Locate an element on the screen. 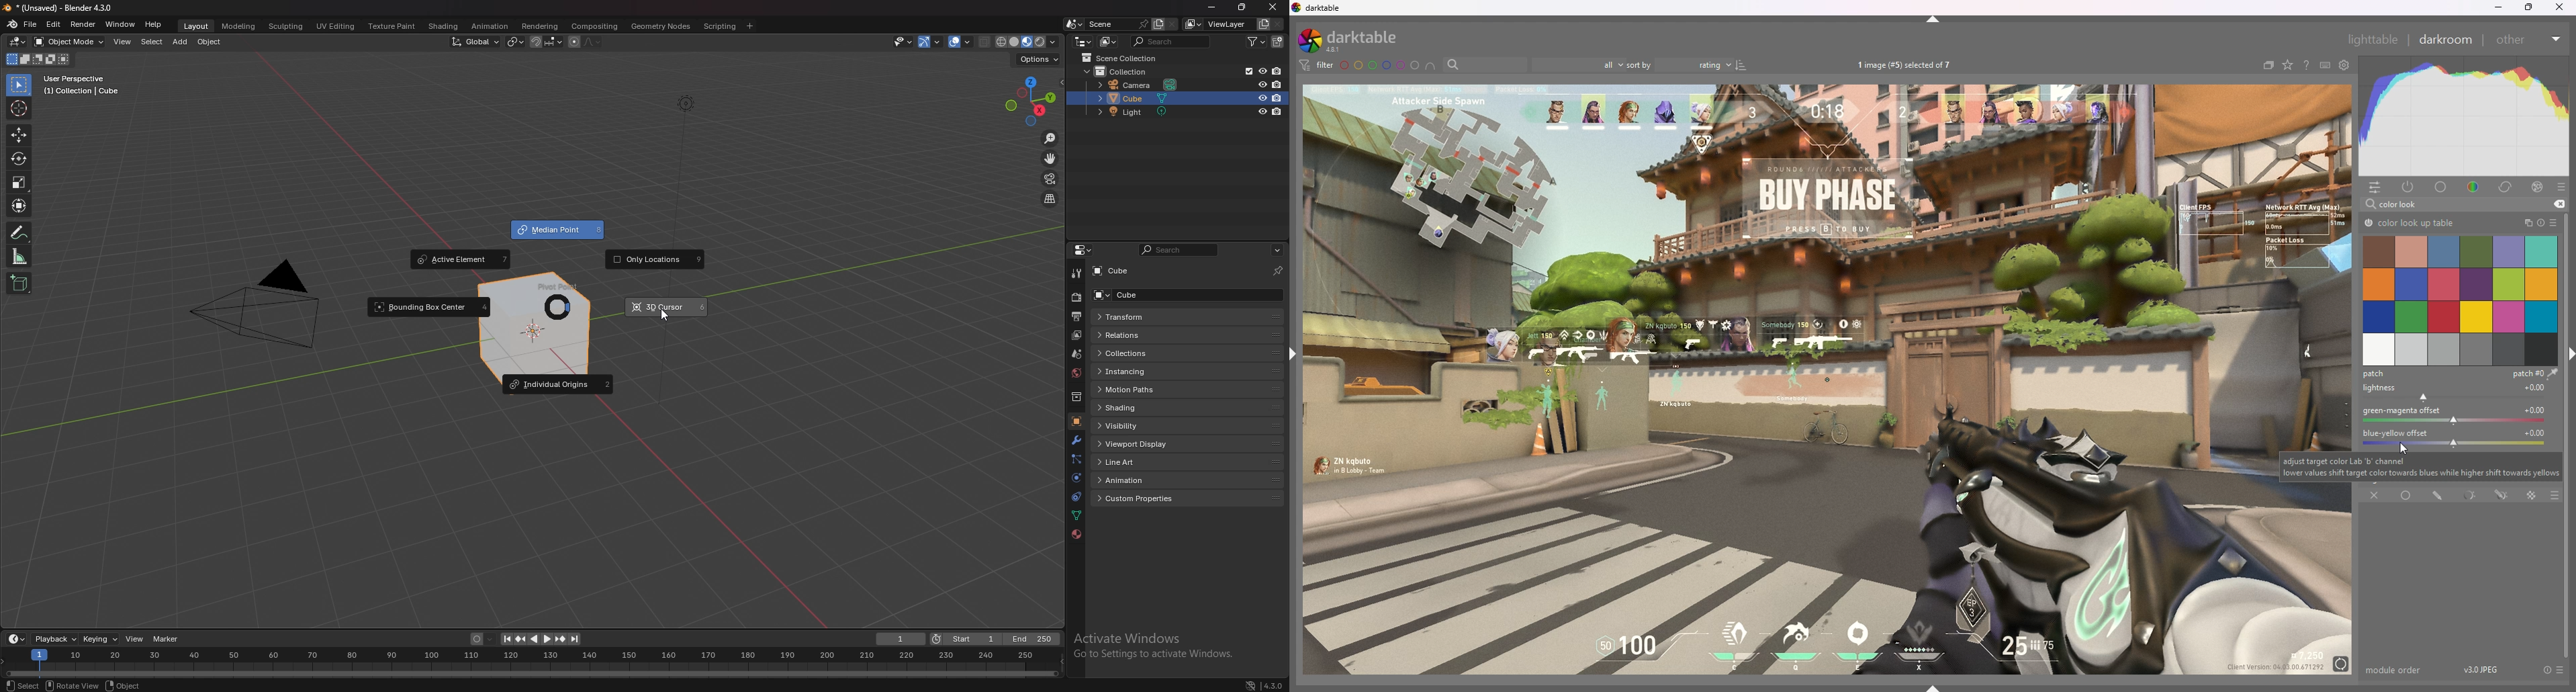 The width and height of the screenshot is (2576, 700). image selected is located at coordinates (1909, 64).